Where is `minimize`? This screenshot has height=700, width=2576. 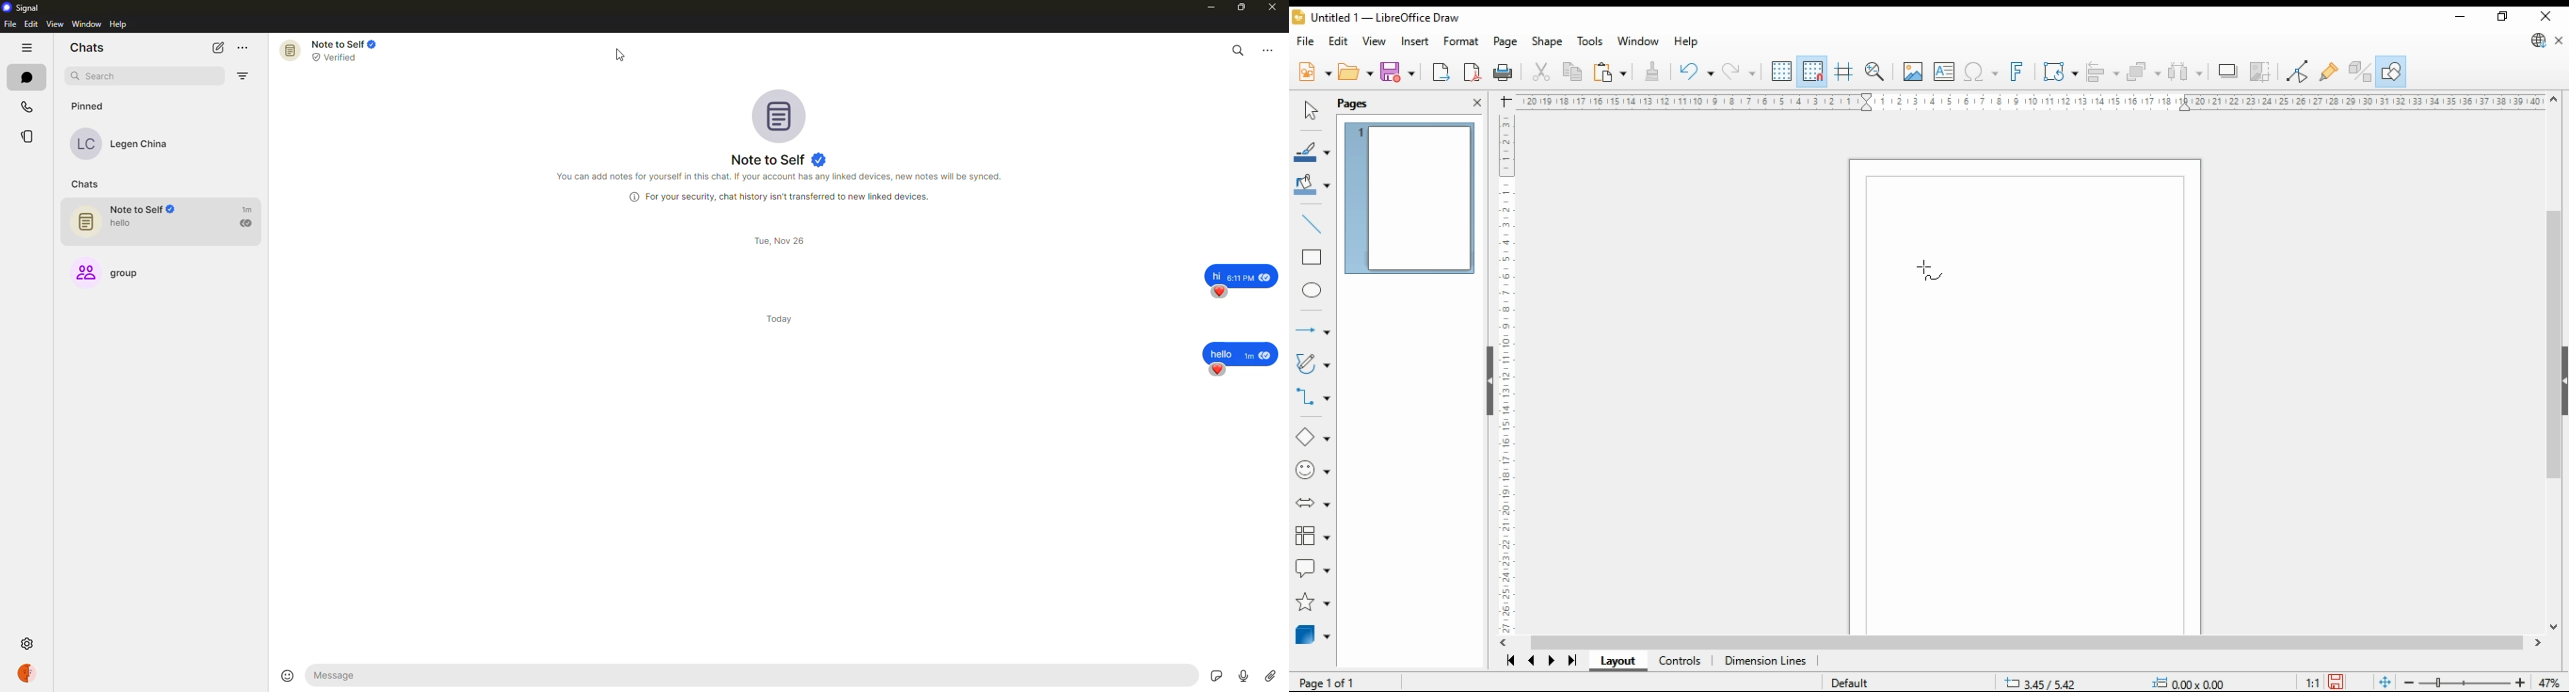 minimize is located at coordinates (2459, 15).